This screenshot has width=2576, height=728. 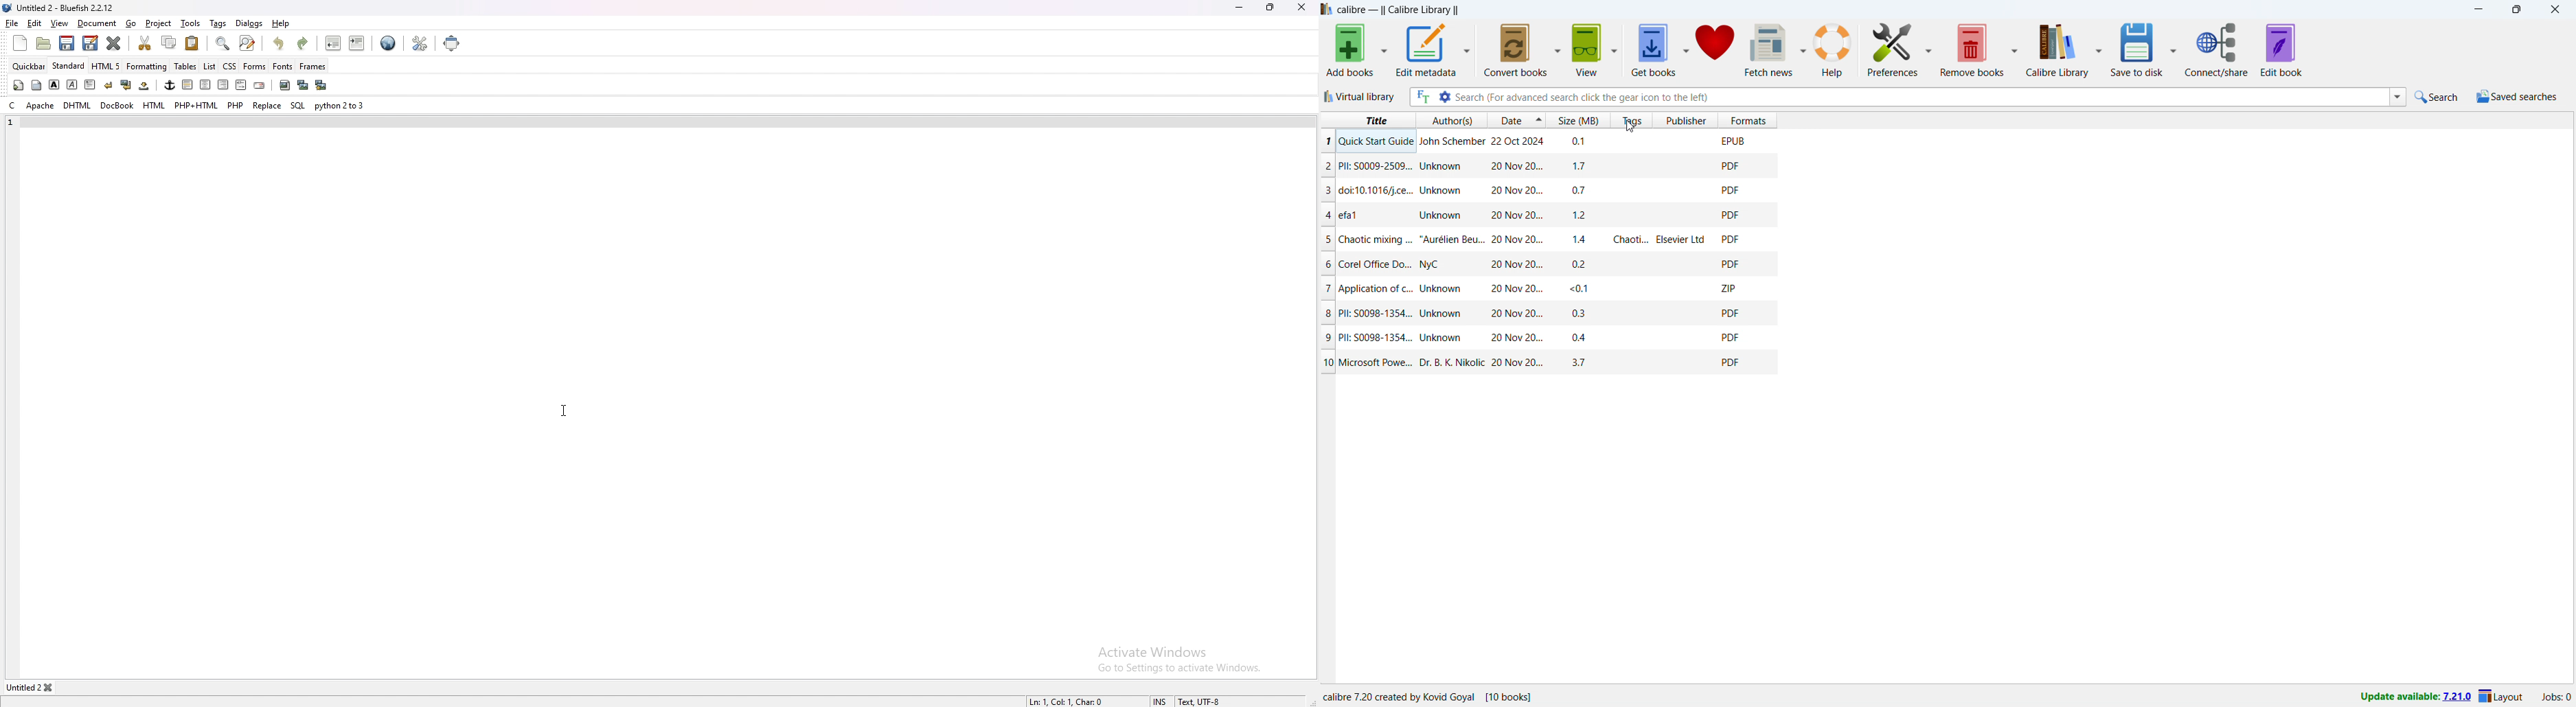 What do you see at coordinates (1715, 48) in the screenshot?
I see `` at bounding box center [1715, 48].